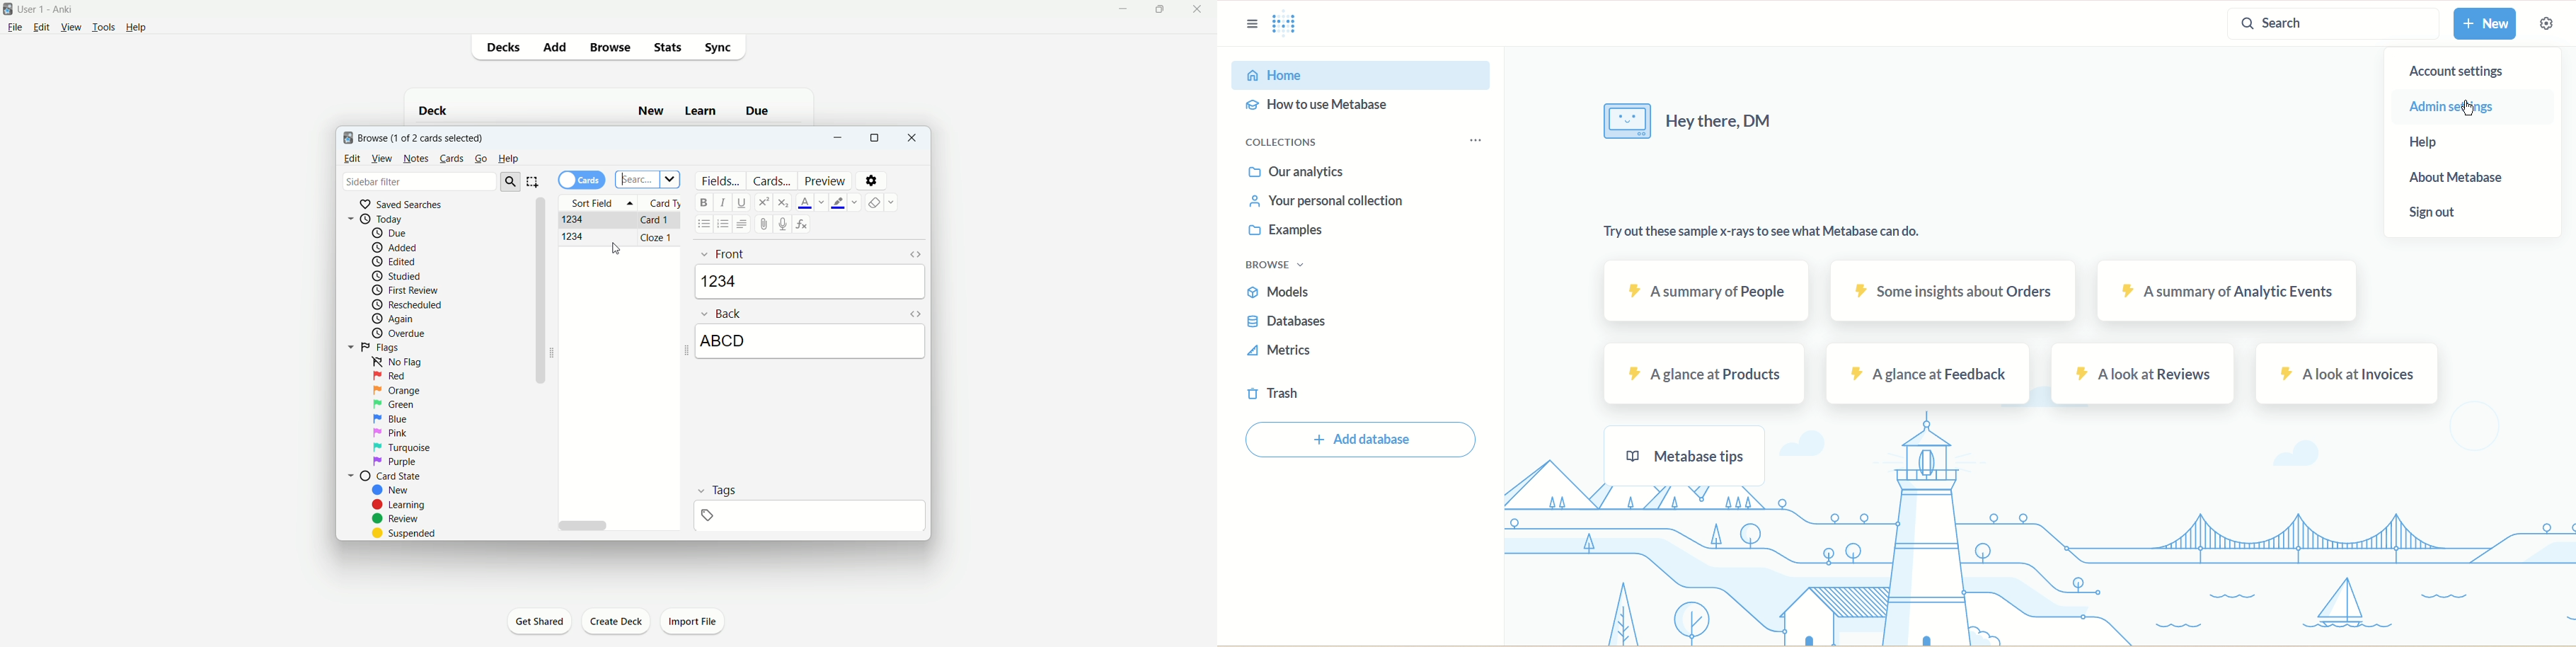  I want to click on search, so click(514, 182).